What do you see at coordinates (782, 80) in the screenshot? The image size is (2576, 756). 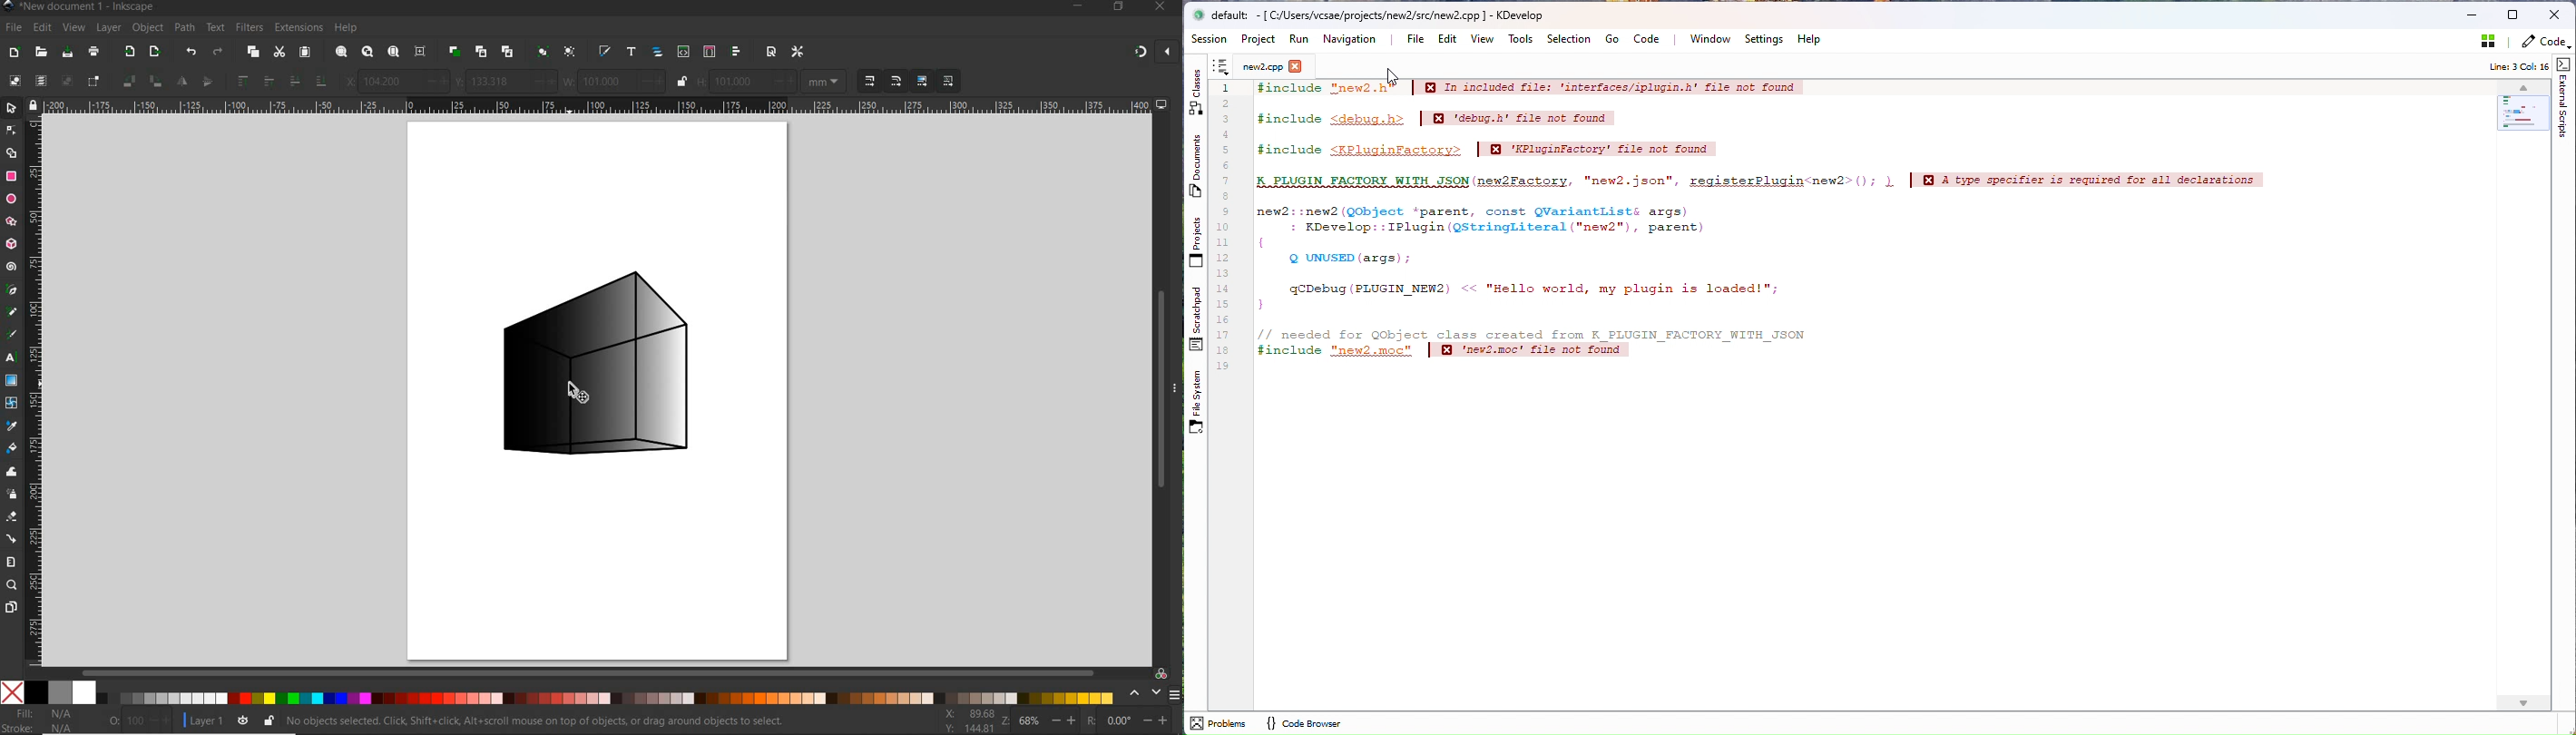 I see `increase/decrease` at bounding box center [782, 80].